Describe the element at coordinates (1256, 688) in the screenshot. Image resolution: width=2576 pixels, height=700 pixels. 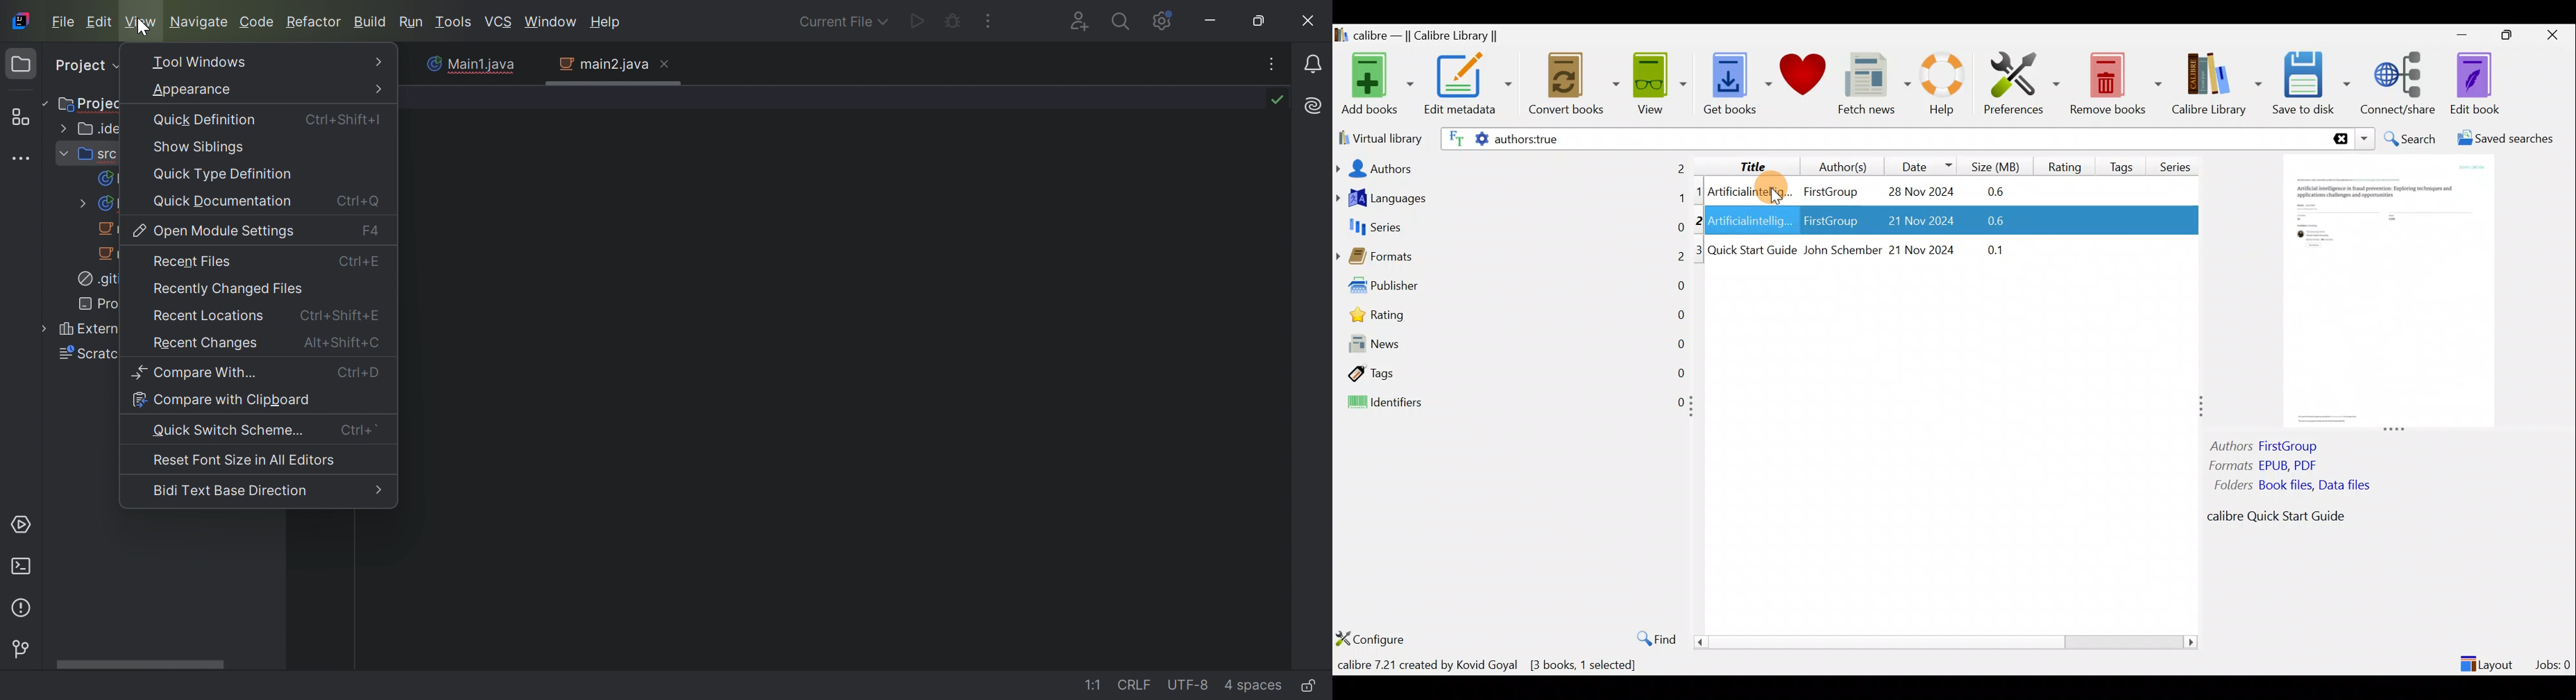
I see `4 spaces` at that location.